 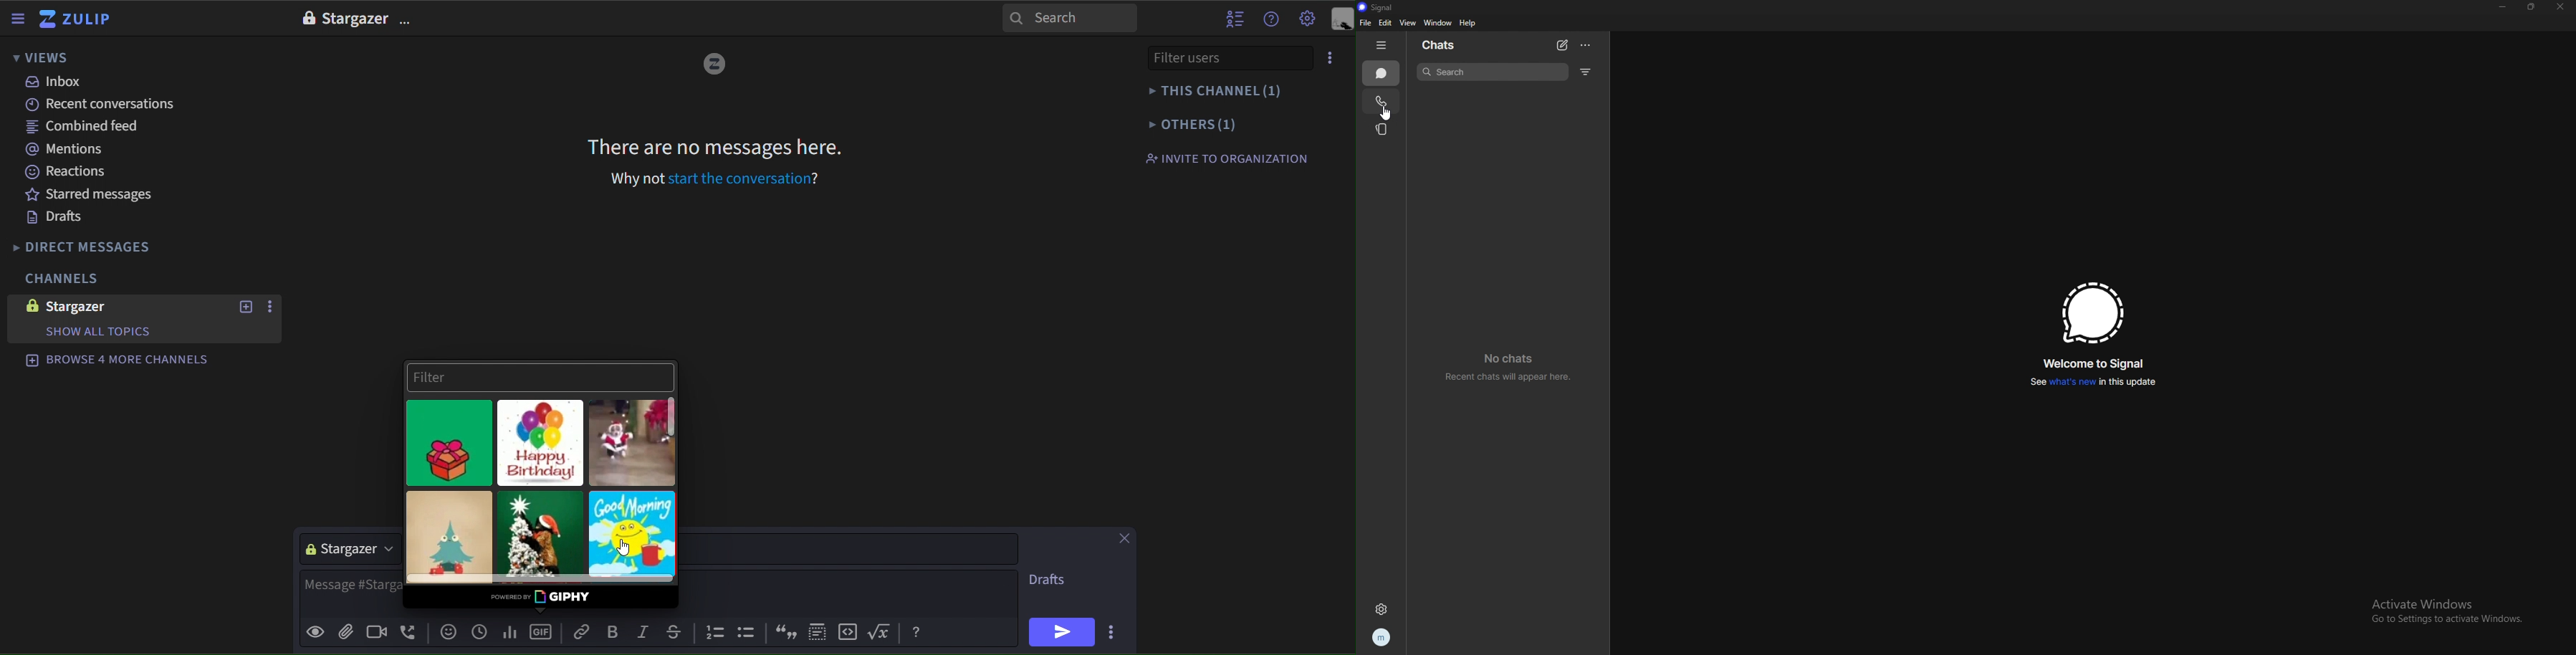 What do you see at coordinates (272, 307) in the screenshot?
I see `options` at bounding box center [272, 307].